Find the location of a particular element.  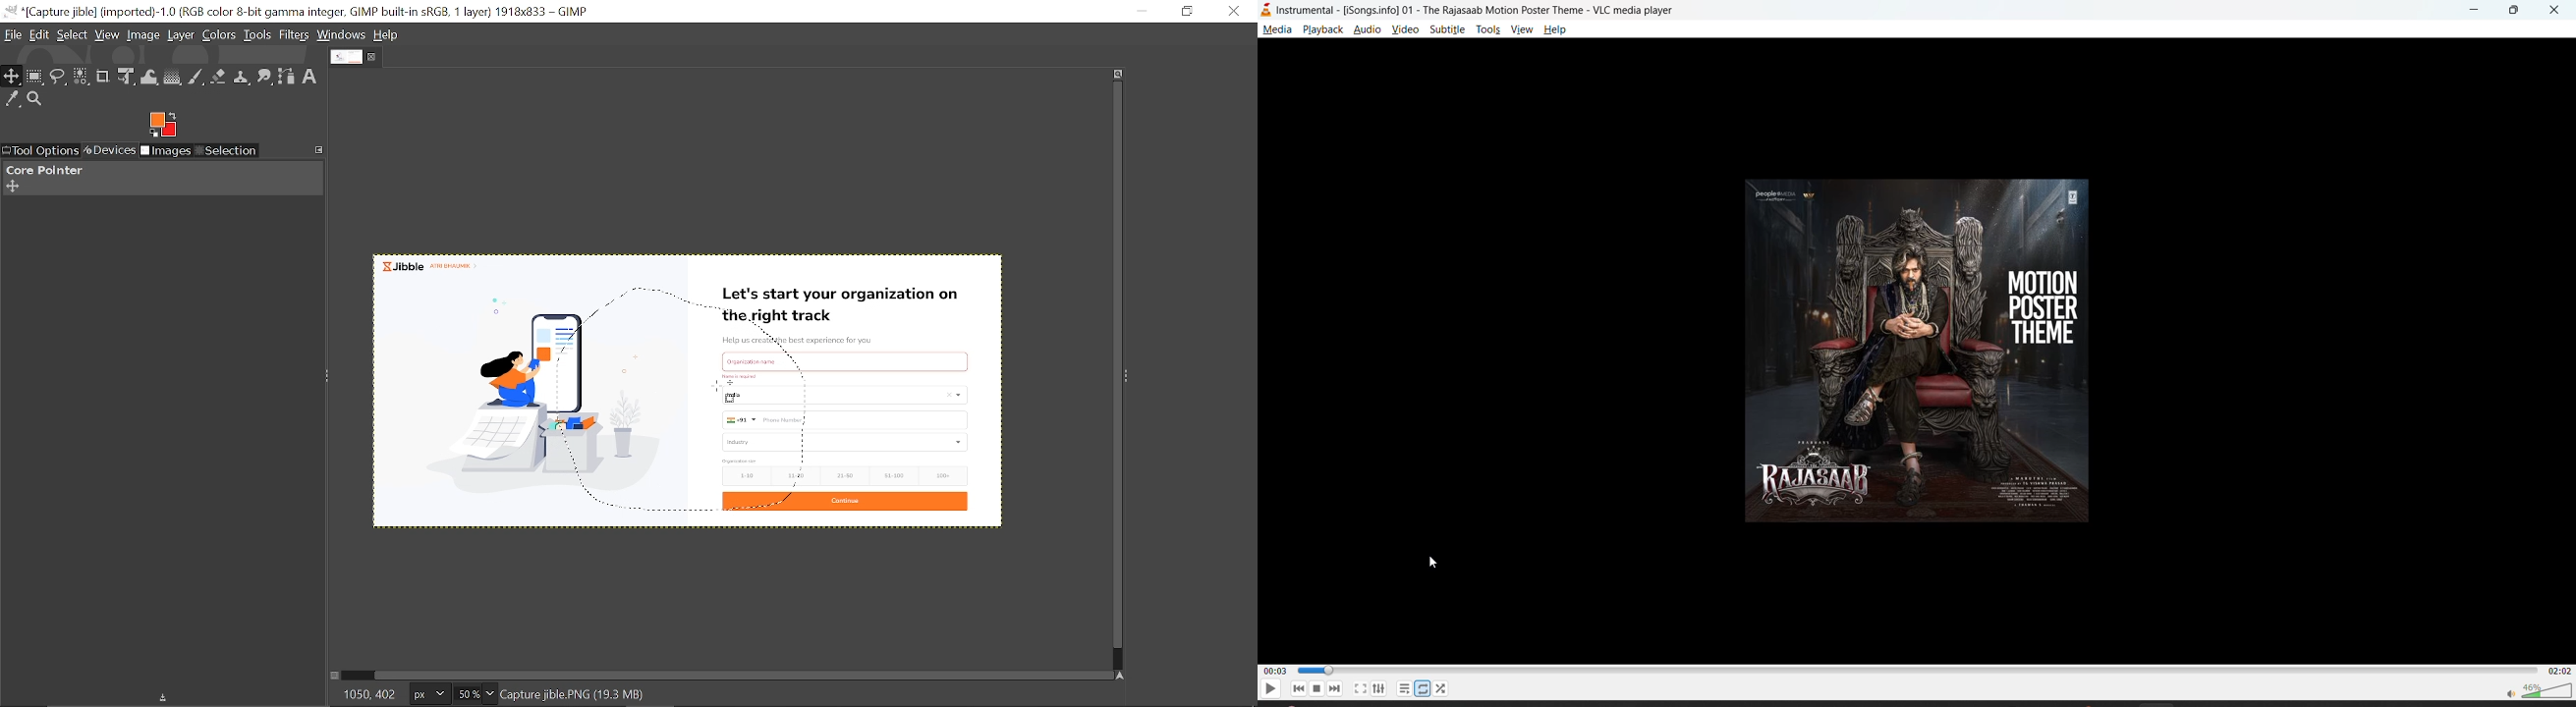

Jibble is located at coordinates (428, 264).